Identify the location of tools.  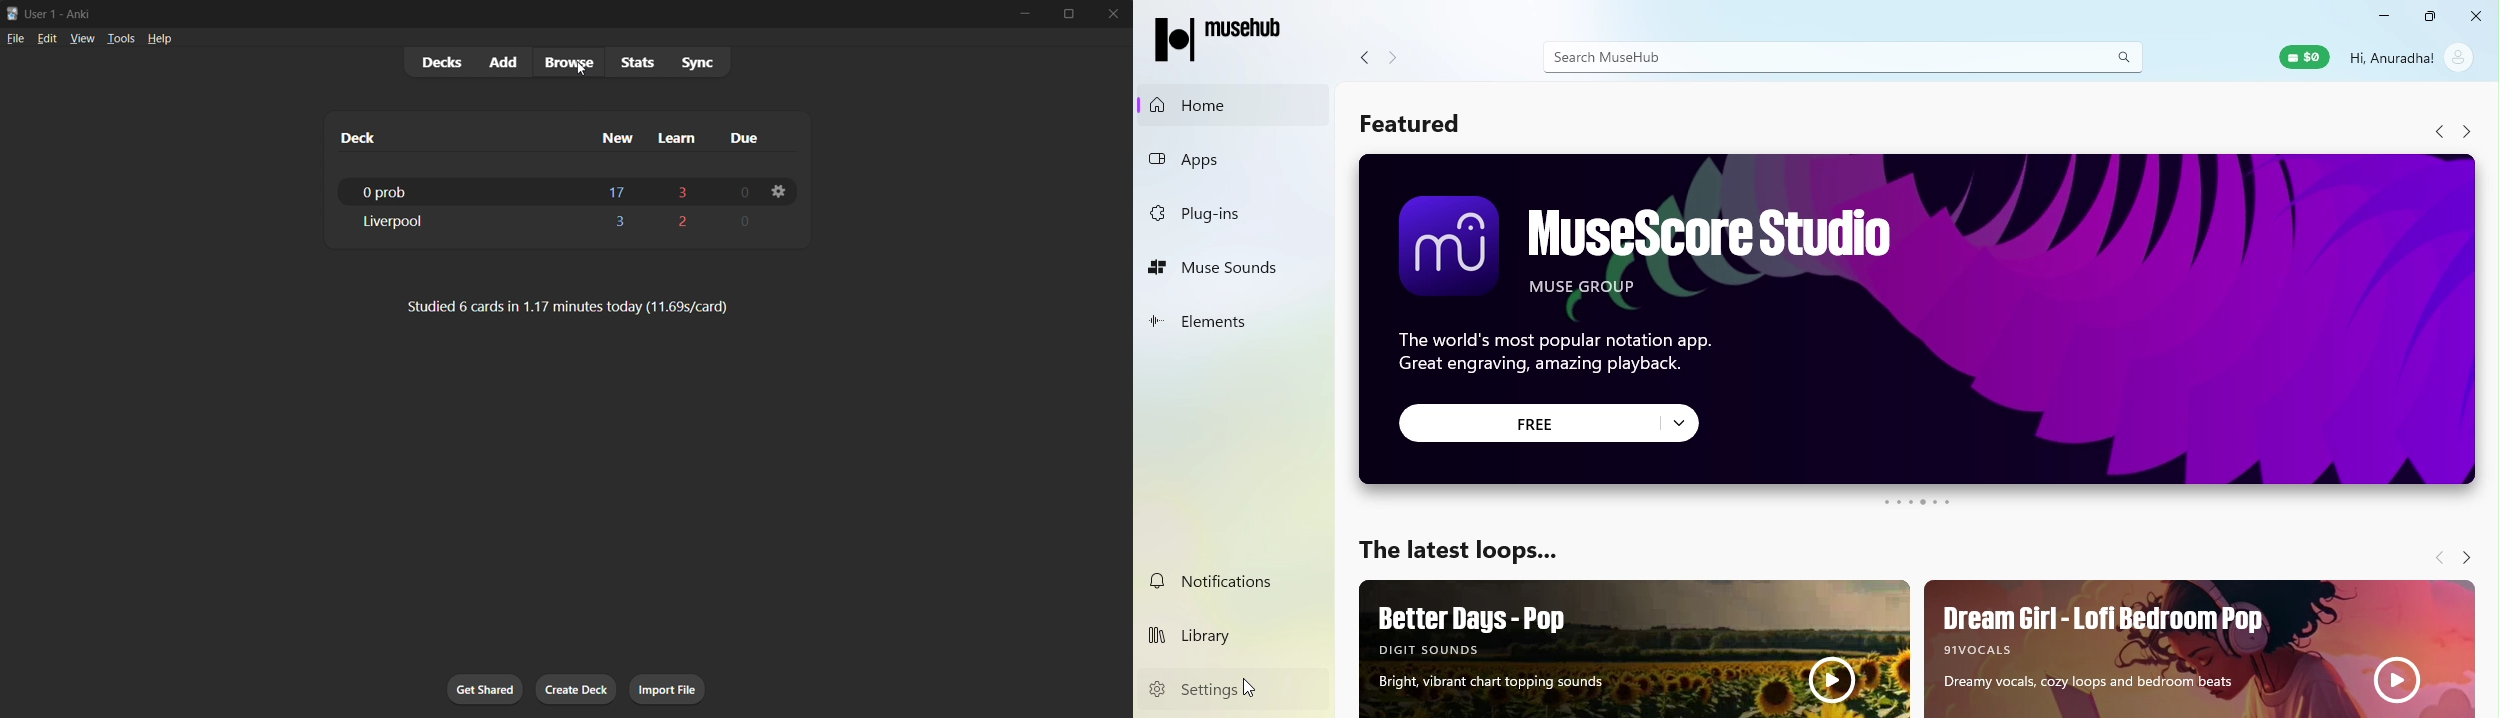
(120, 38).